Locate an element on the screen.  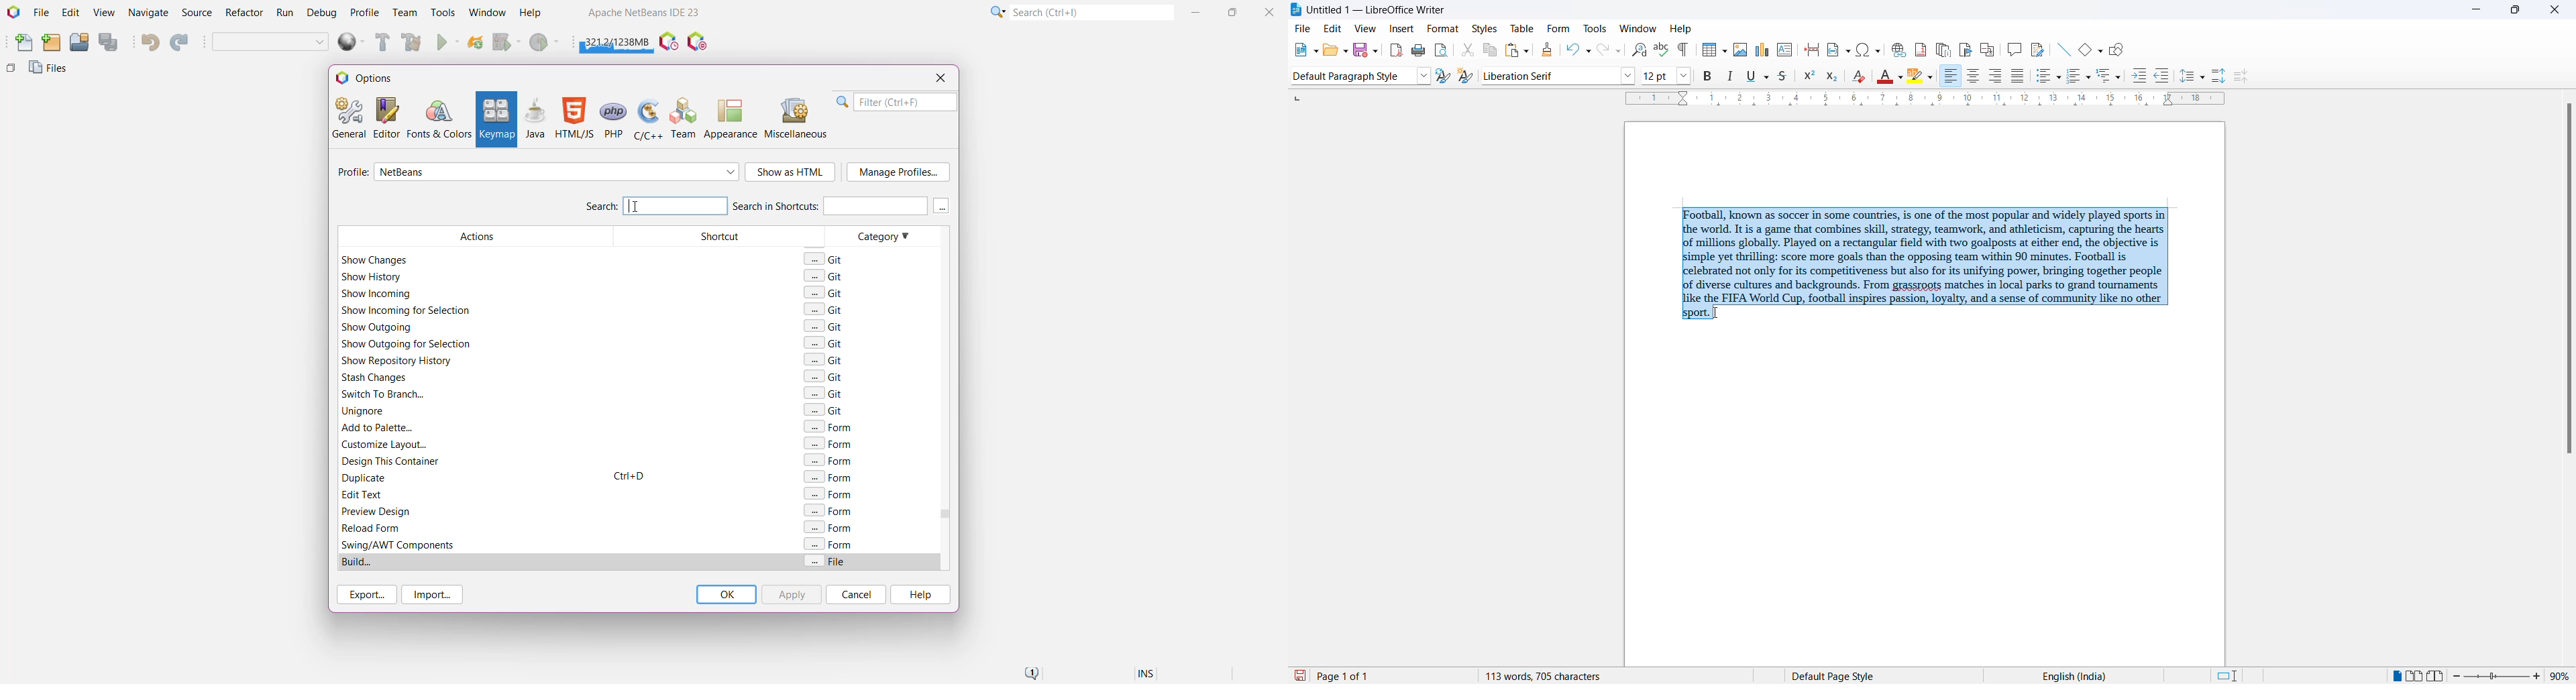
More keys is located at coordinates (942, 206).